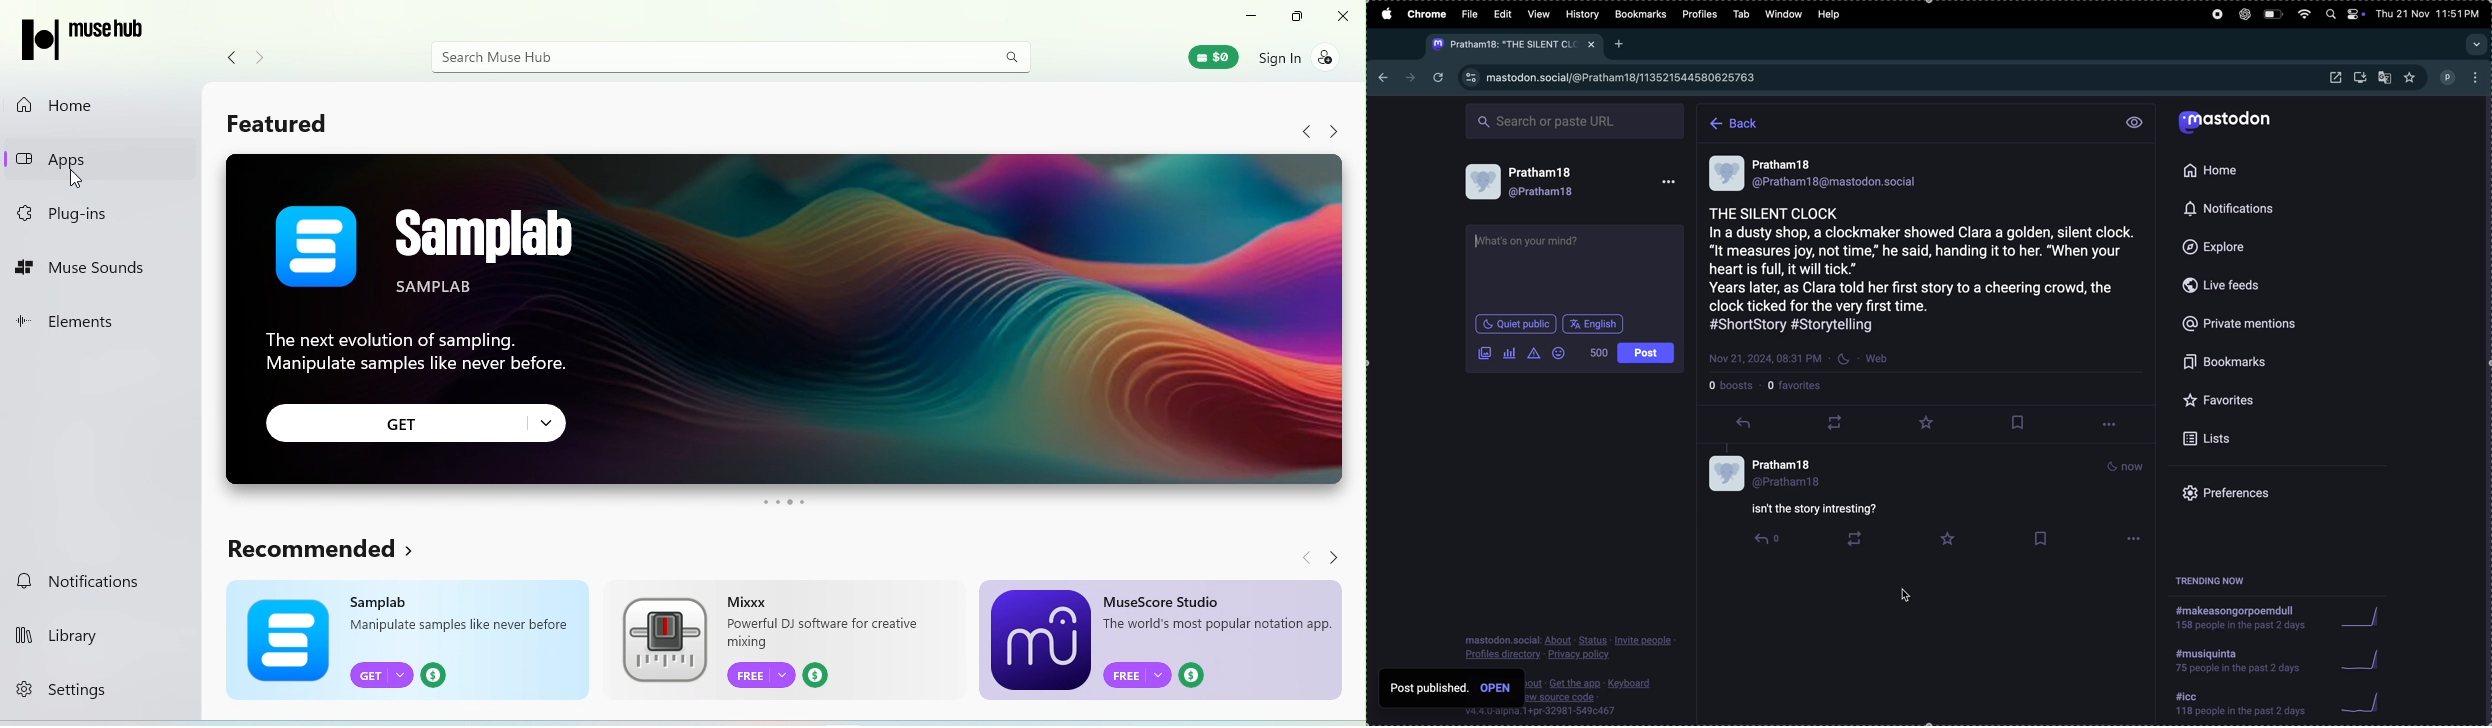 The width and height of the screenshot is (2492, 728). I want to click on hashtag, so click(2241, 616).